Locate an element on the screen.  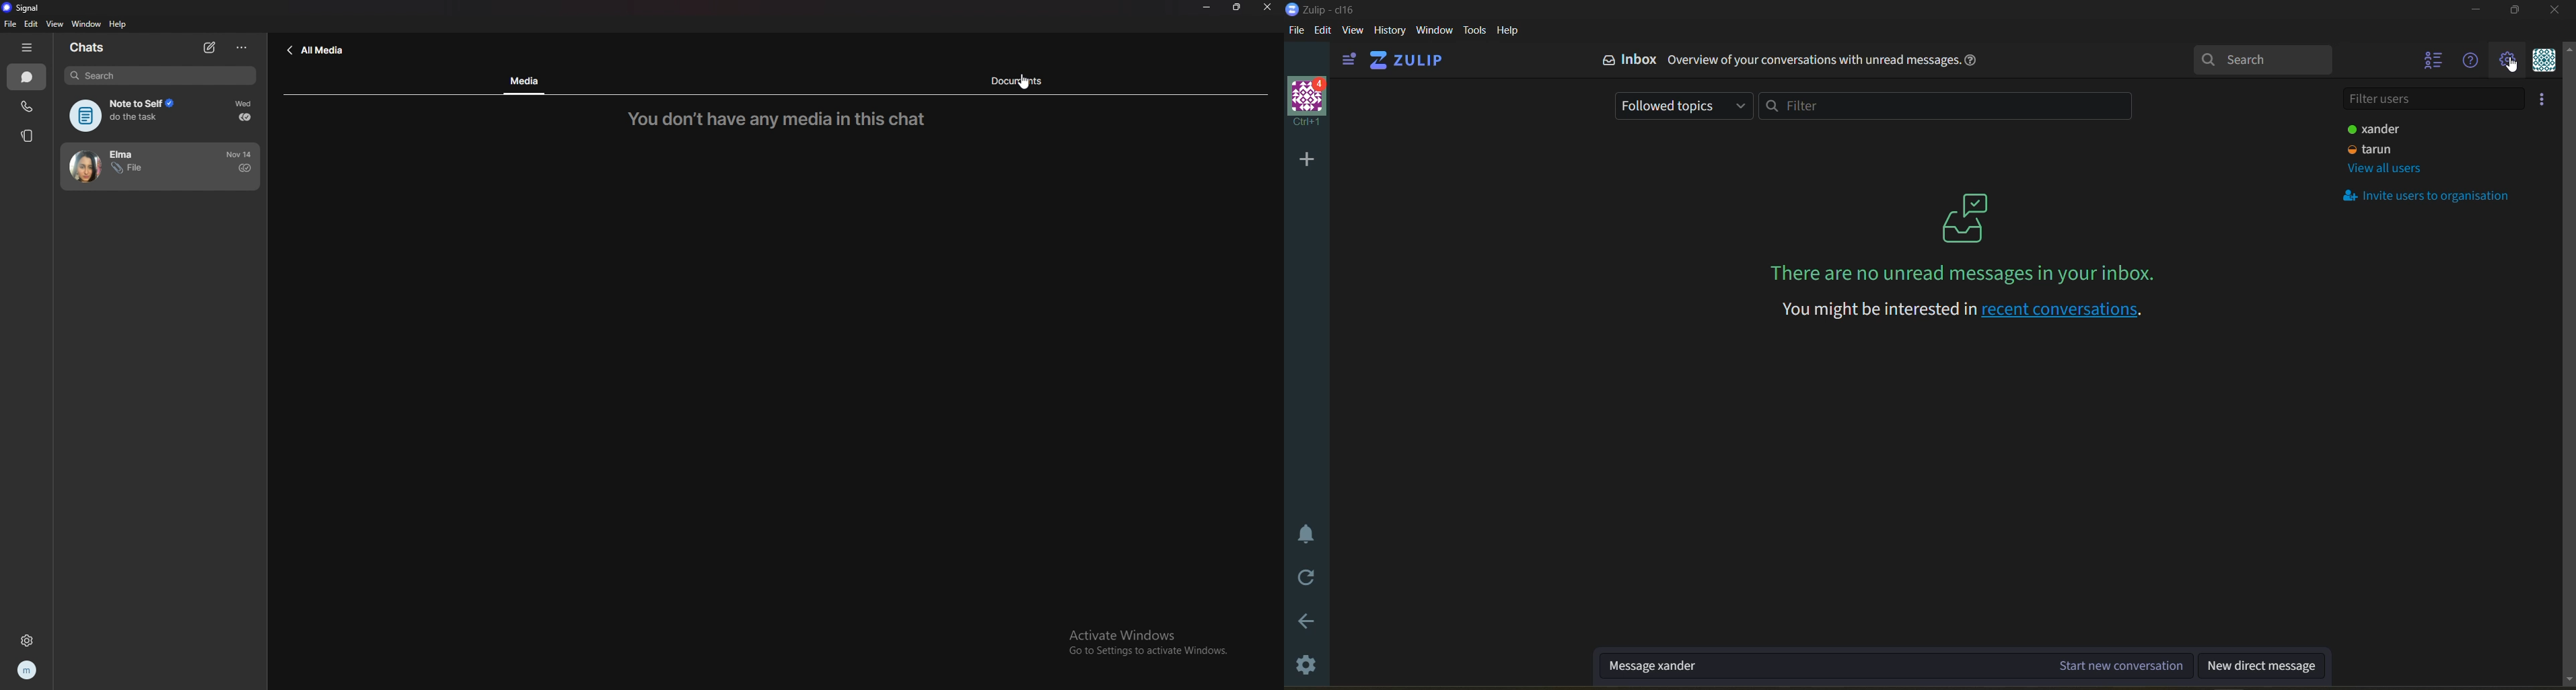
document is located at coordinates (1024, 81).